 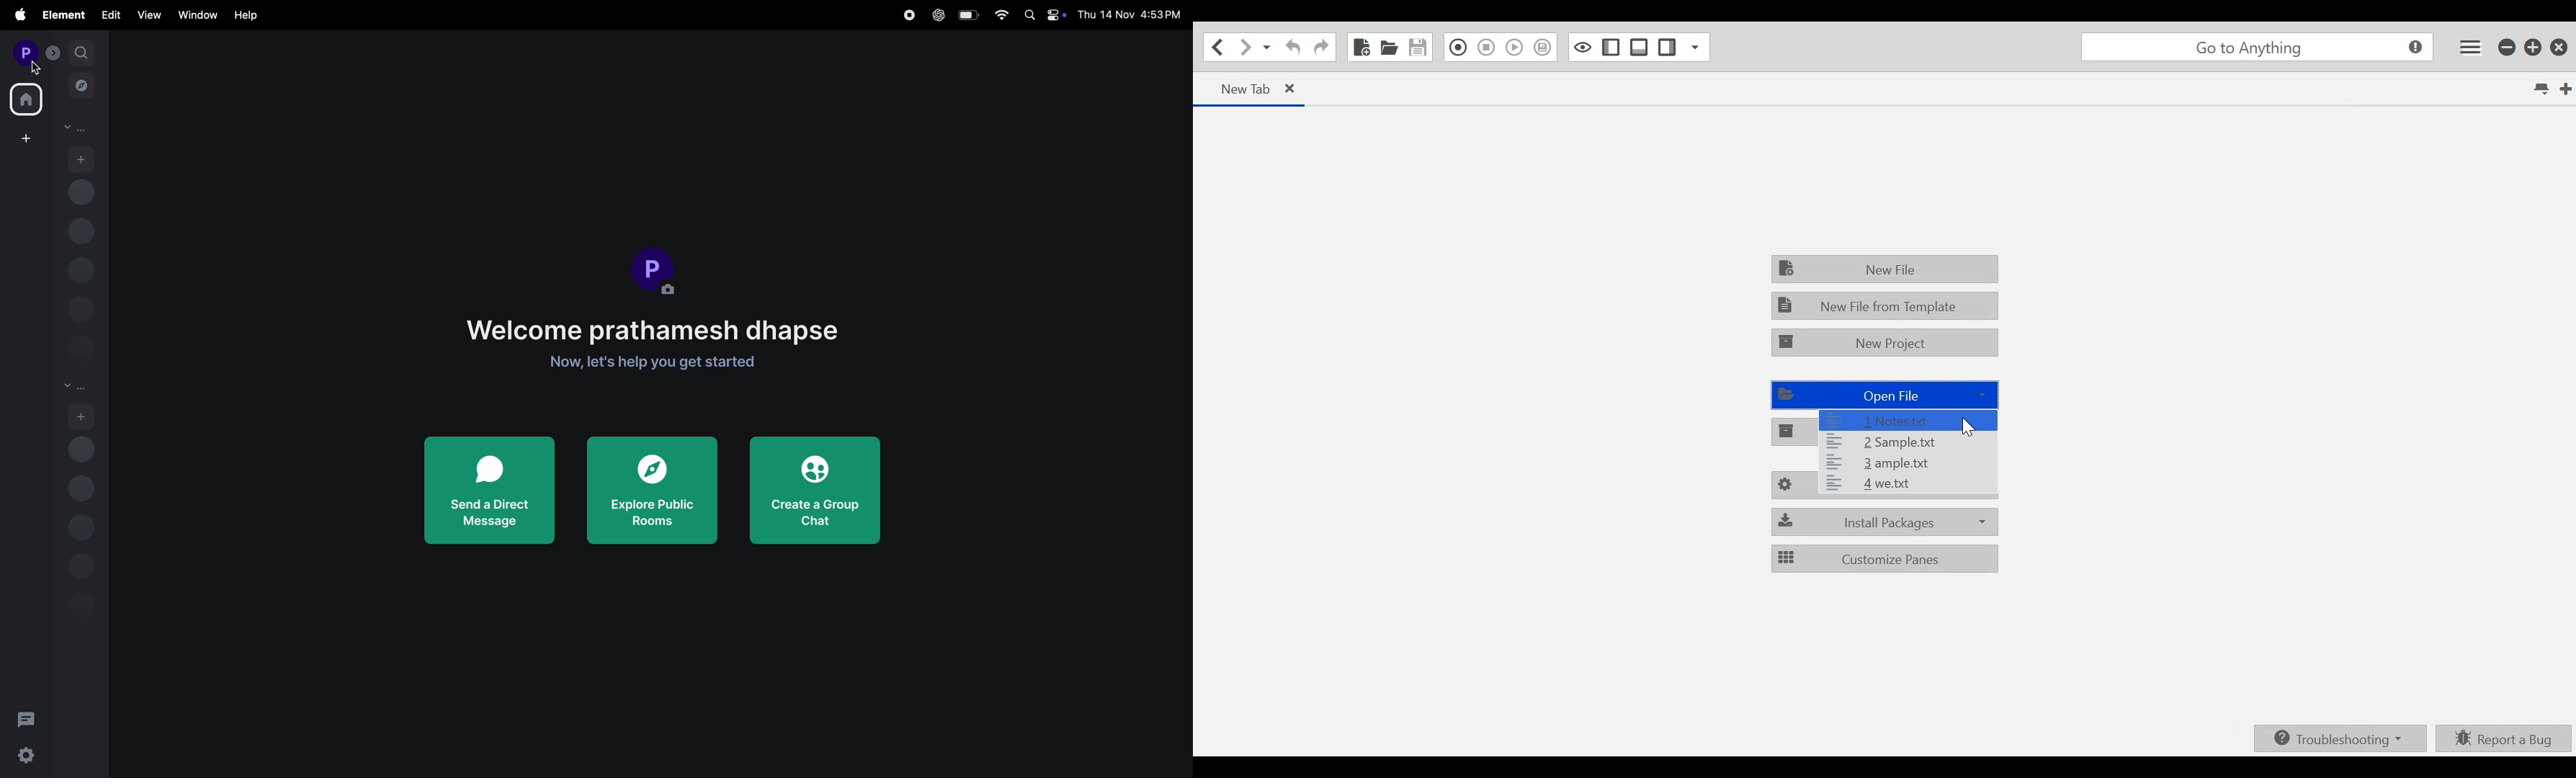 What do you see at coordinates (35, 68) in the screenshot?
I see `cursor` at bounding box center [35, 68].